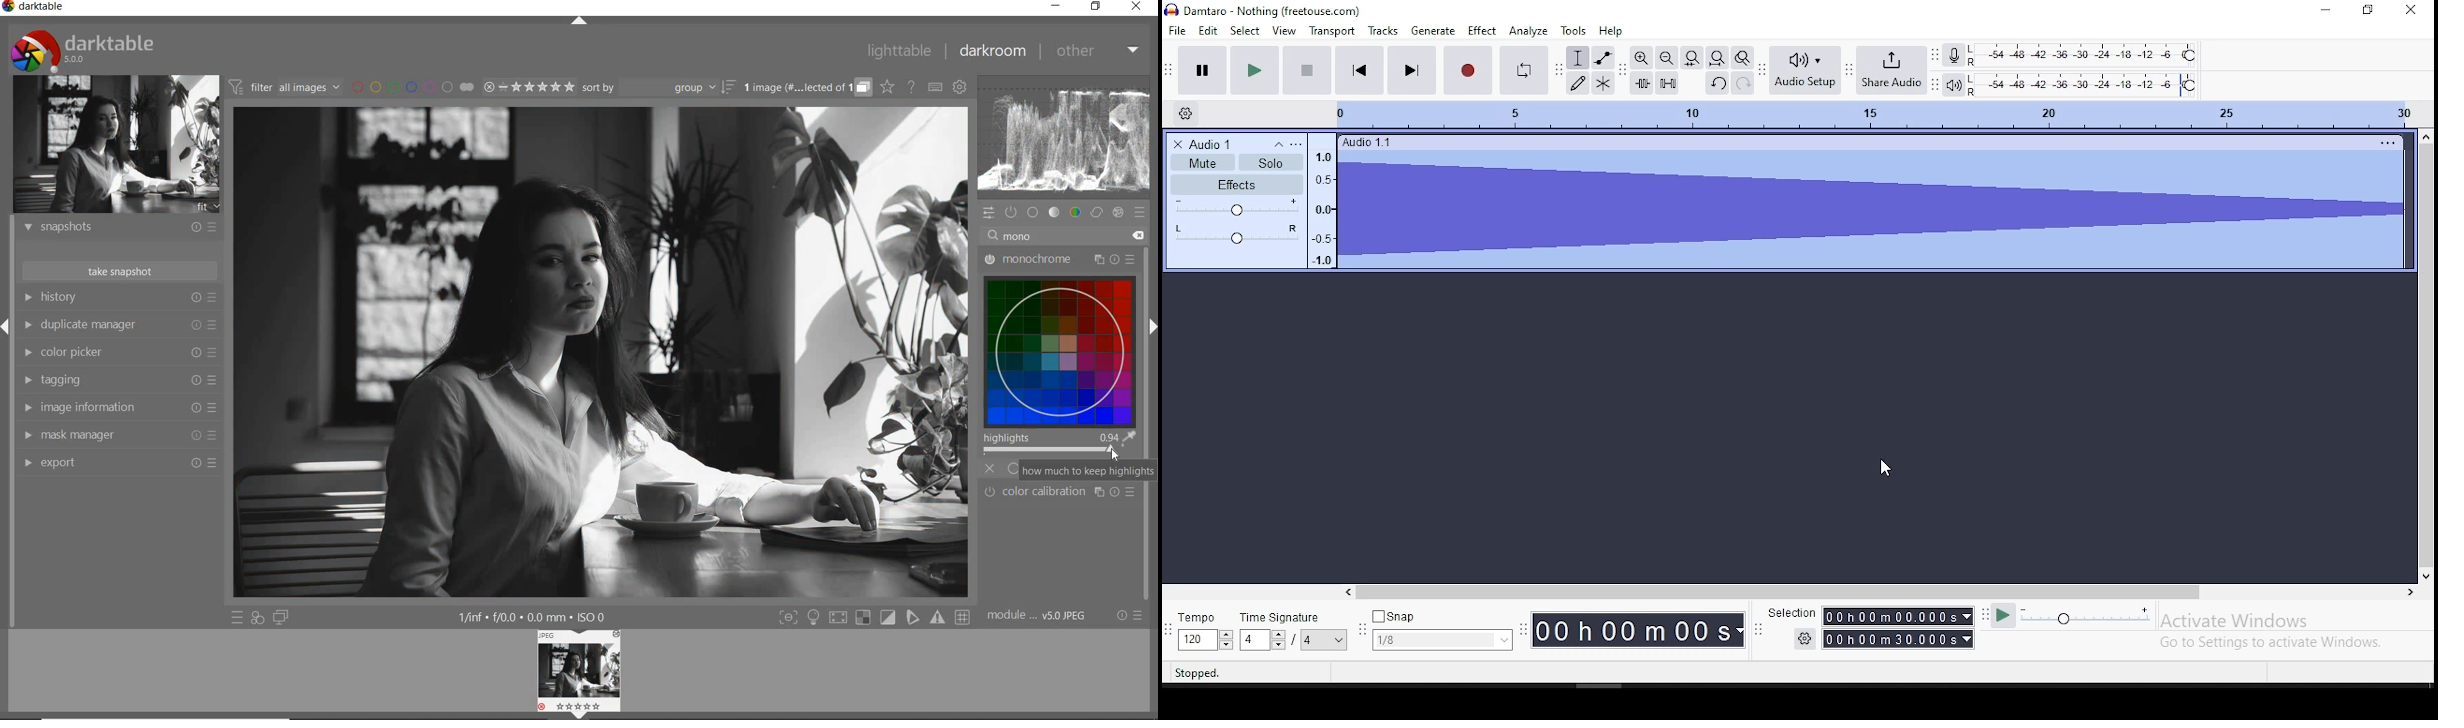 The height and width of the screenshot is (728, 2464). What do you see at coordinates (1203, 162) in the screenshot?
I see `mute` at bounding box center [1203, 162].